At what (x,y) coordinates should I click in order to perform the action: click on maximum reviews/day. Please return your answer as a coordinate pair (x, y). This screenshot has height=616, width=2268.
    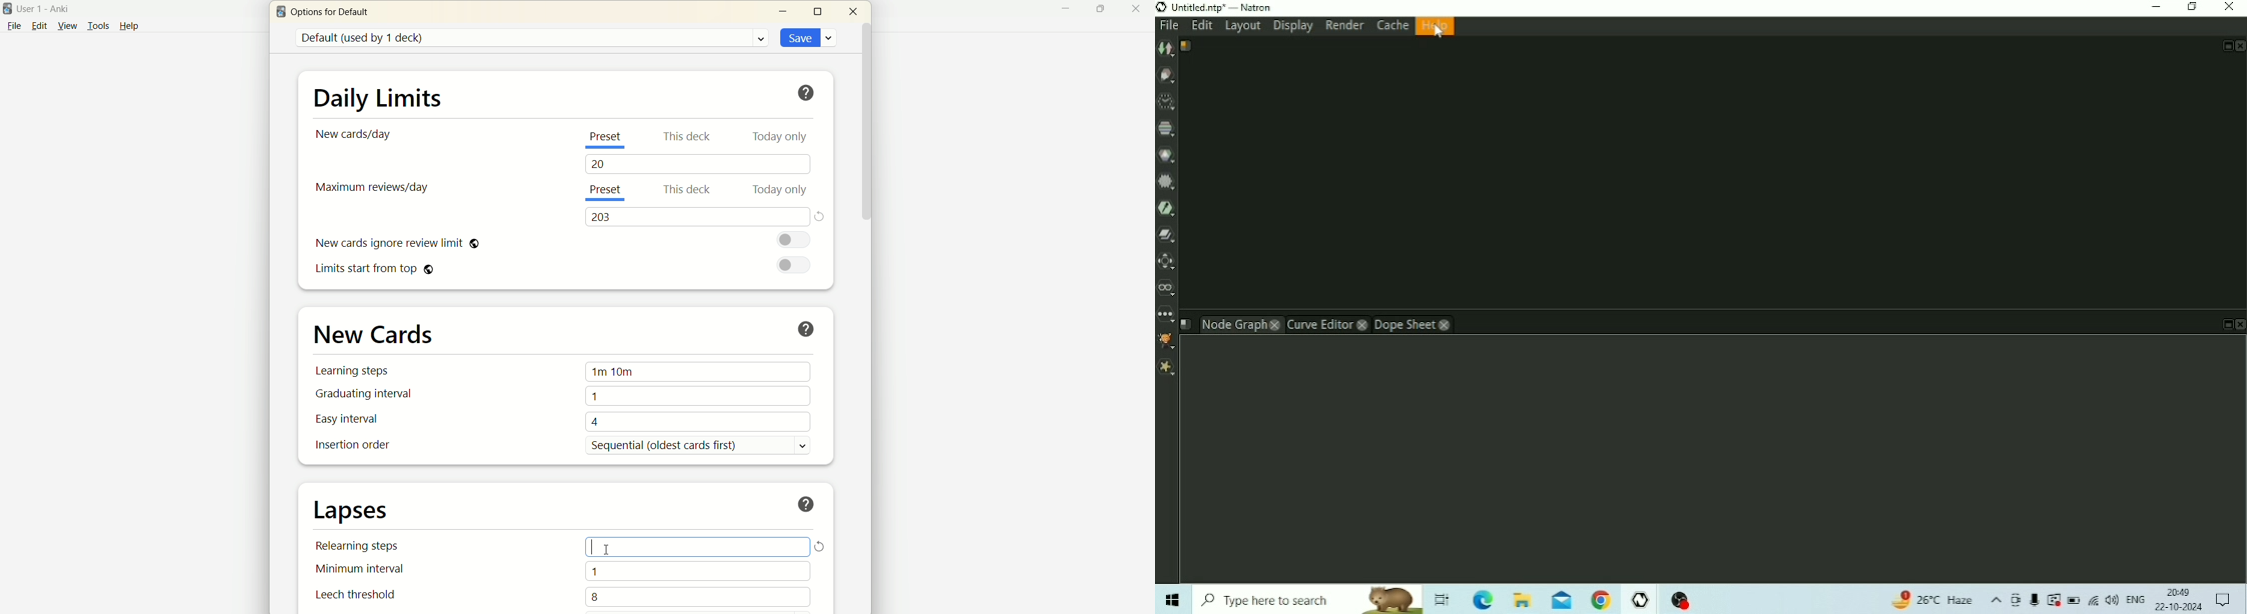
    Looking at the image, I should click on (374, 190).